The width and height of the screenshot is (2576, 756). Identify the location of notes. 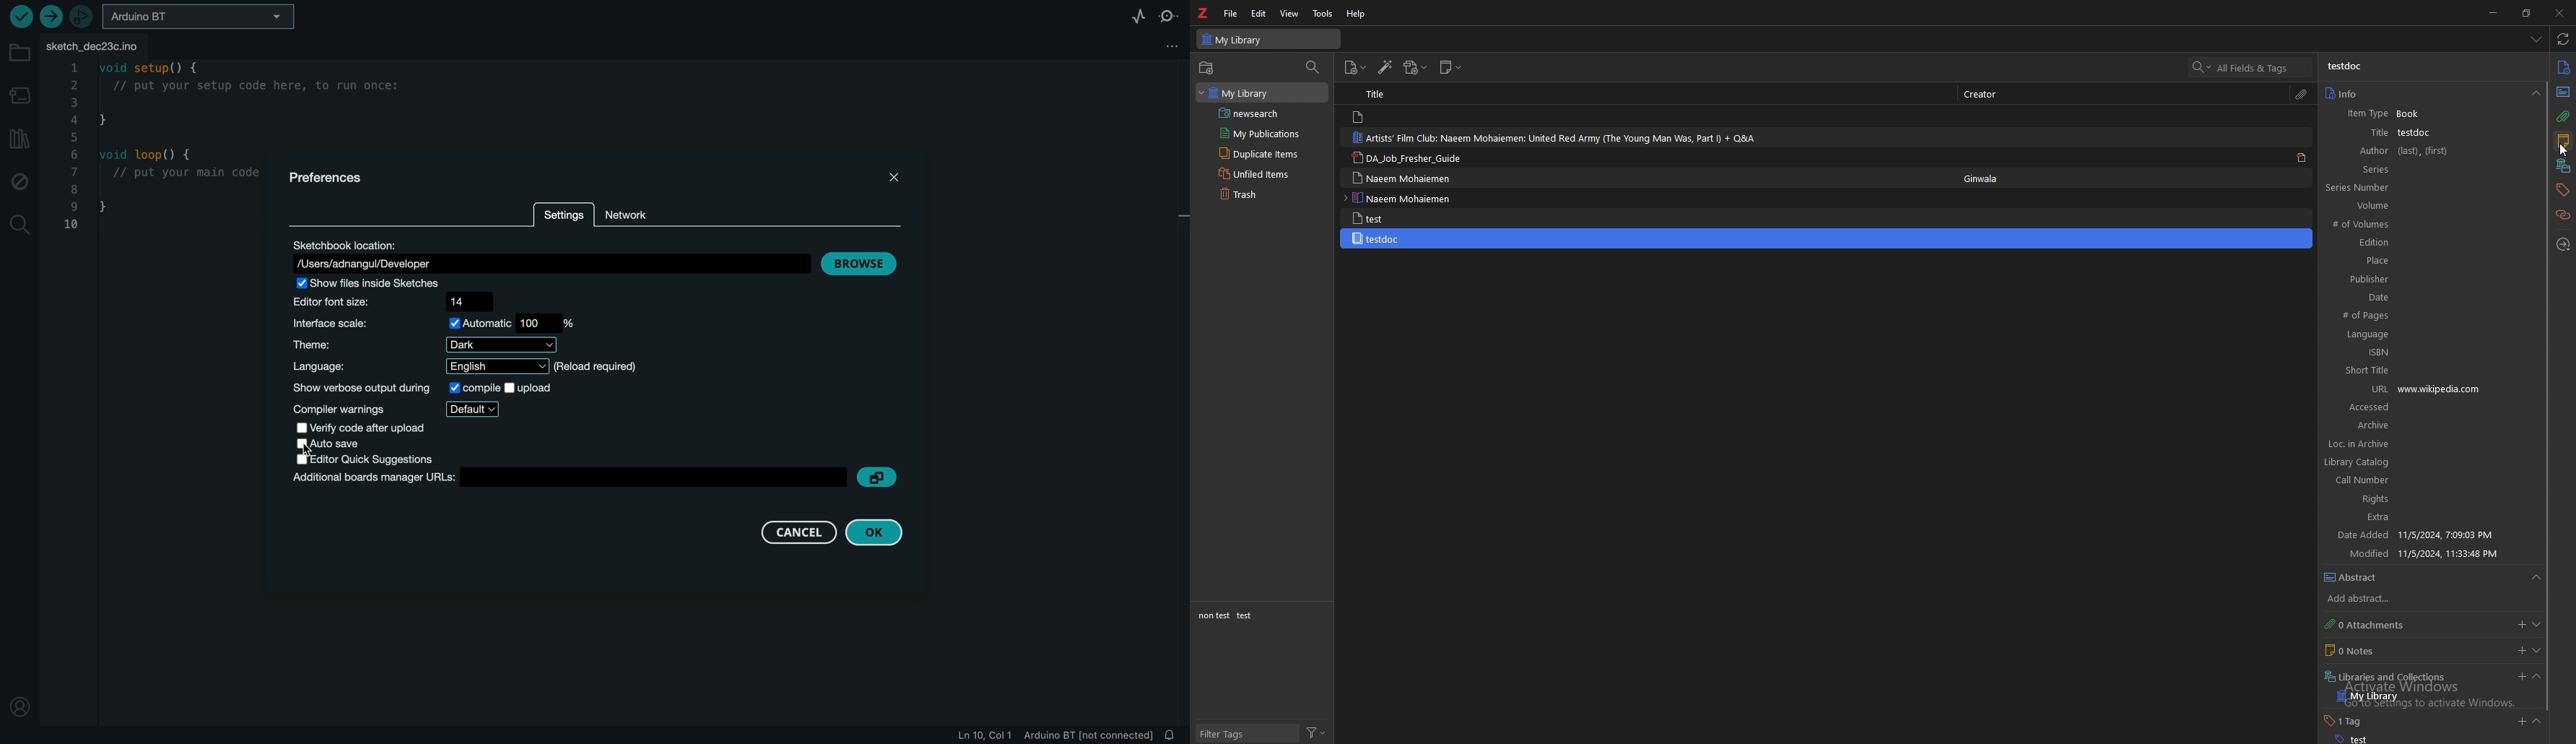
(2563, 141).